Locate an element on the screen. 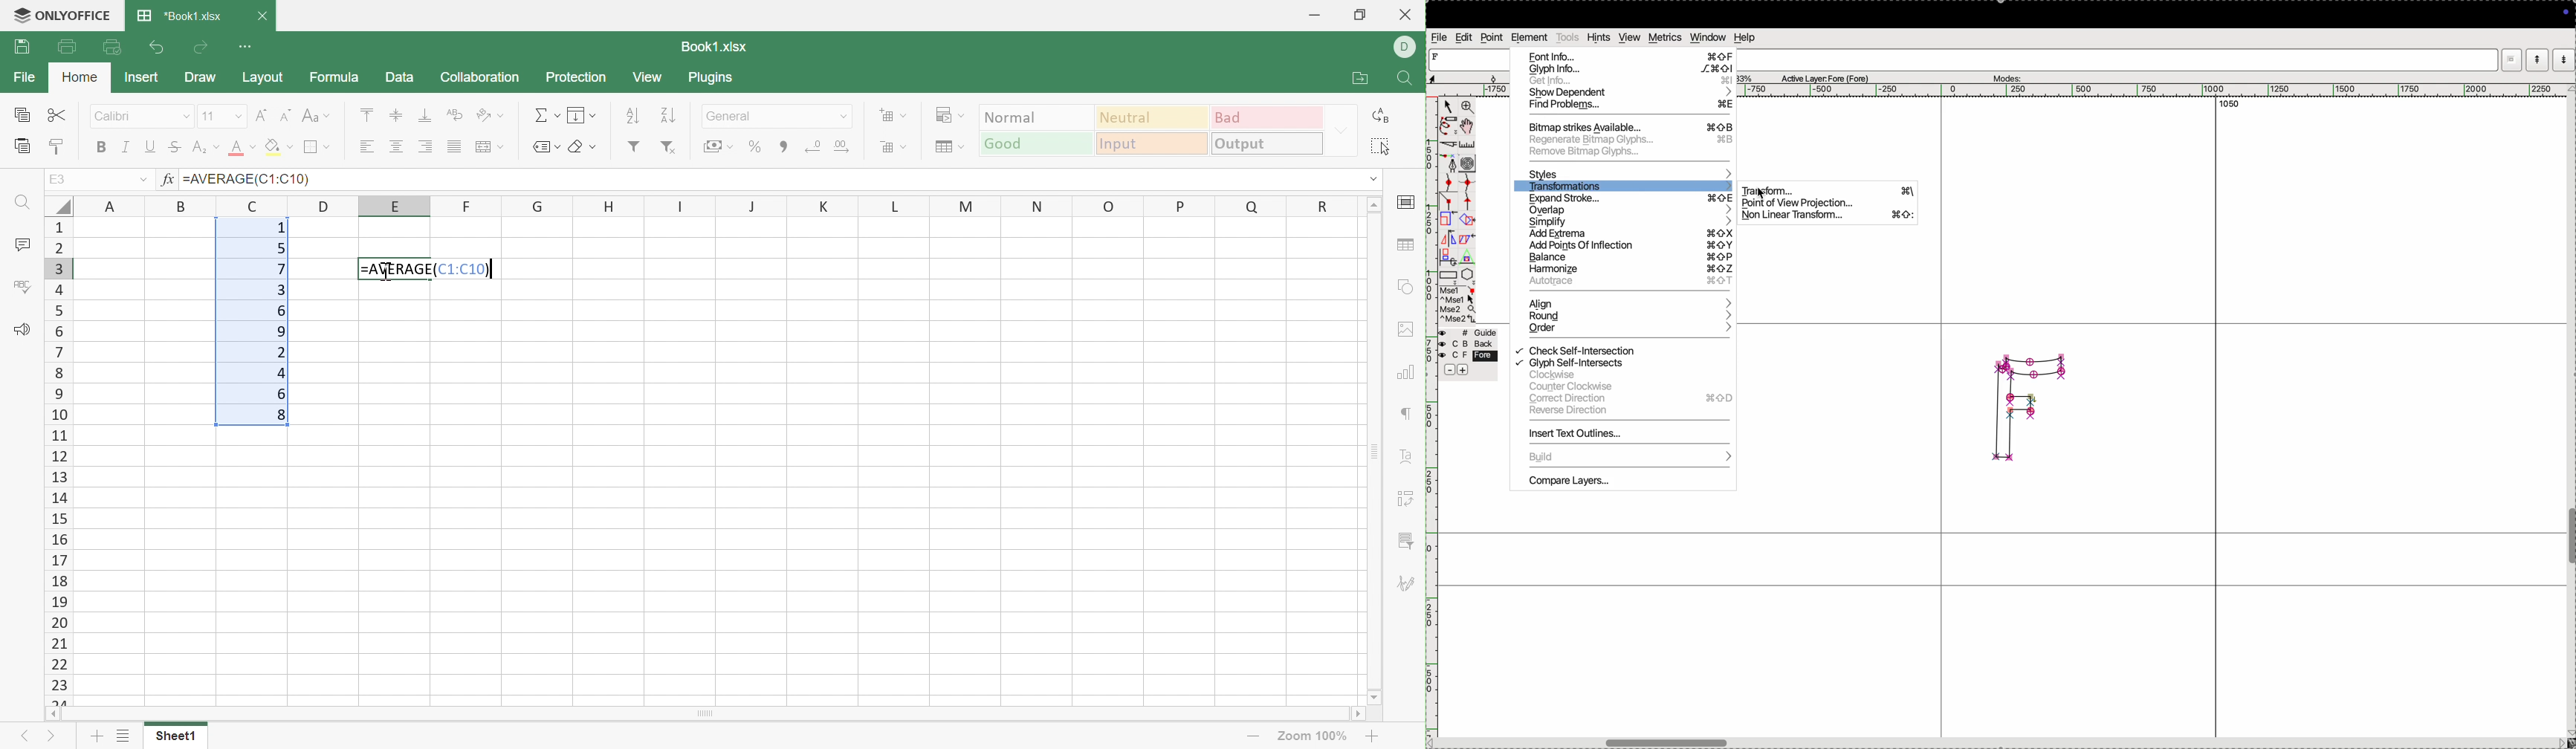 The width and height of the screenshot is (2576, 756). General is located at coordinates (731, 117).